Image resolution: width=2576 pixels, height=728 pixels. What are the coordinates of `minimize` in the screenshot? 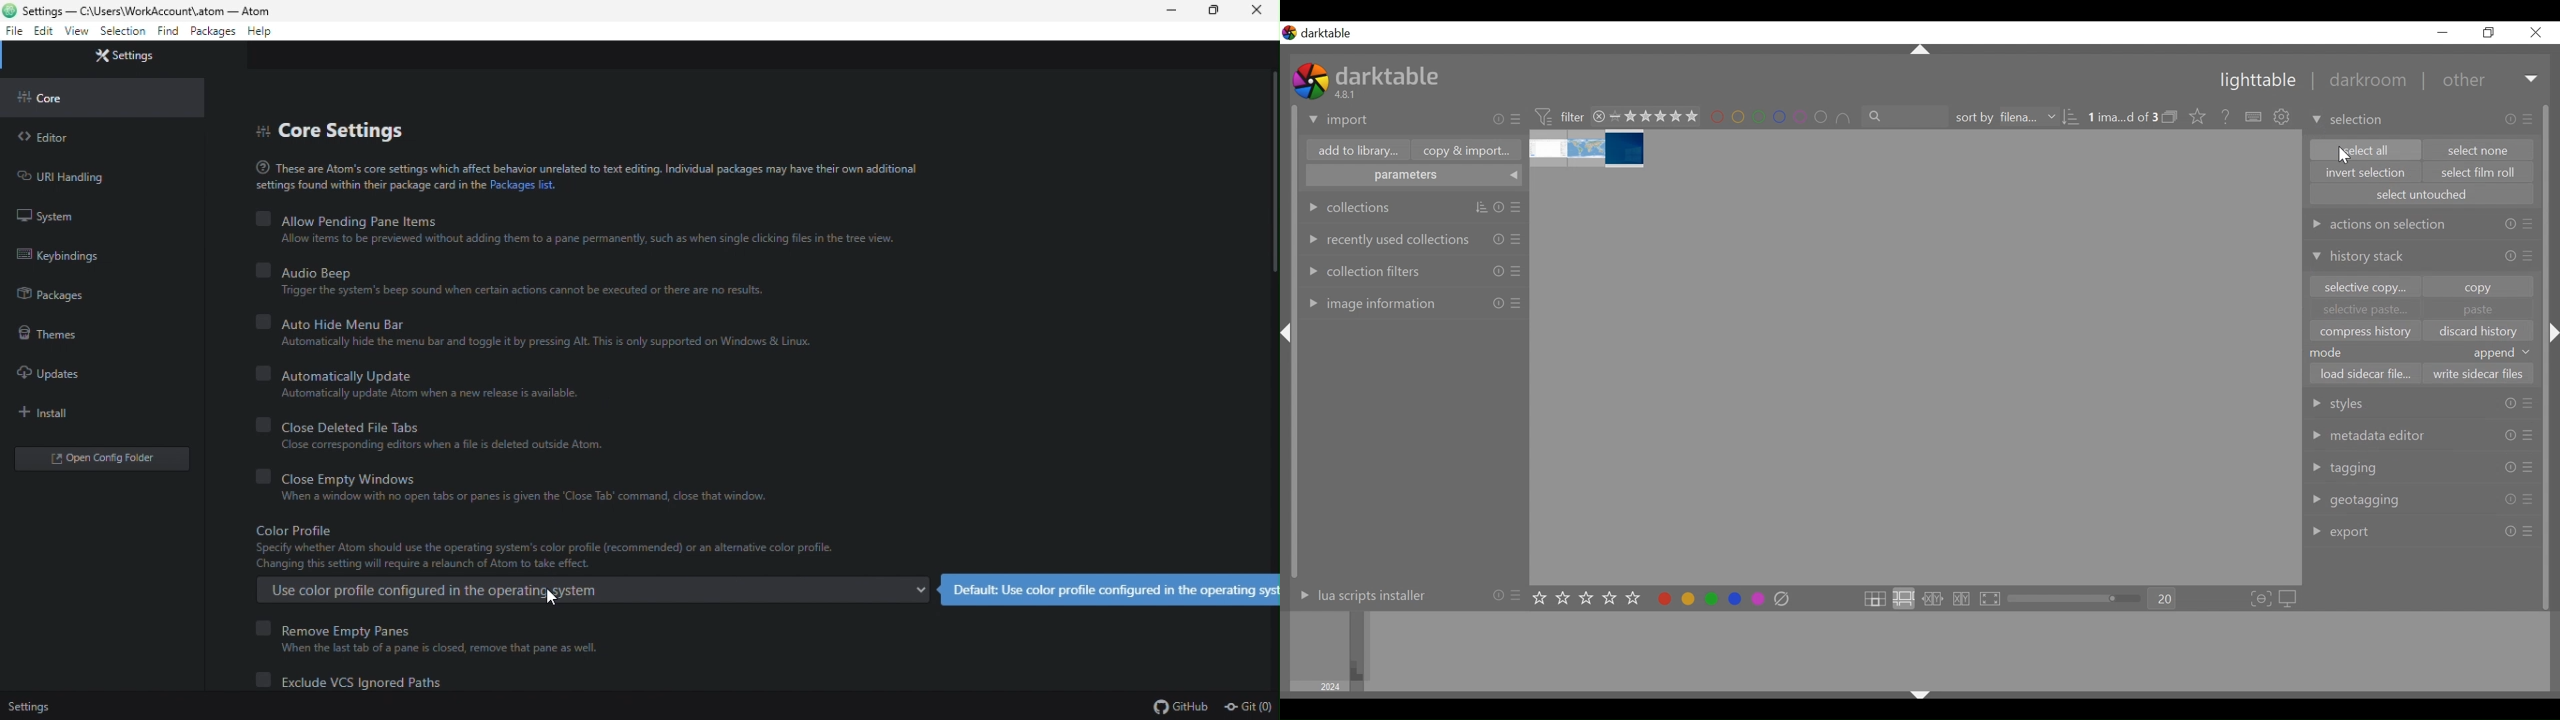 It's located at (1171, 13).